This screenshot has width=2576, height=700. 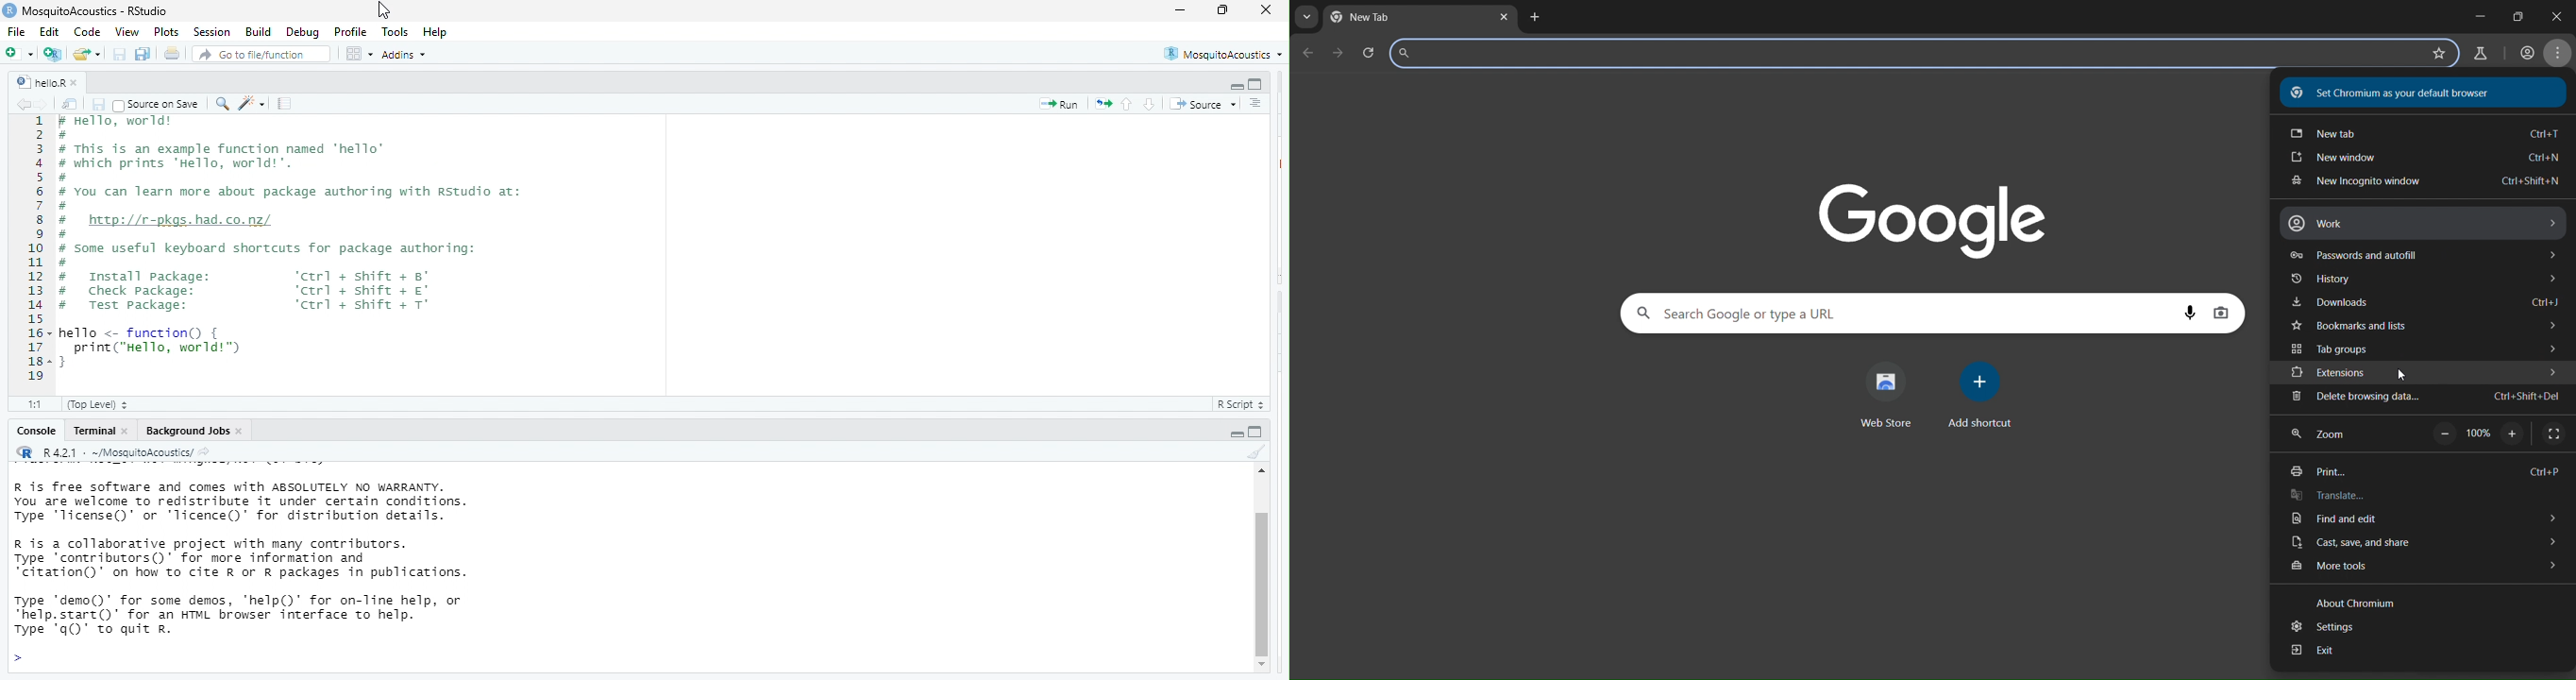 What do you see at coordinates (42, 103) in the screenshot?
I see `go forward to the next source location` at bounding box center [42, 103].